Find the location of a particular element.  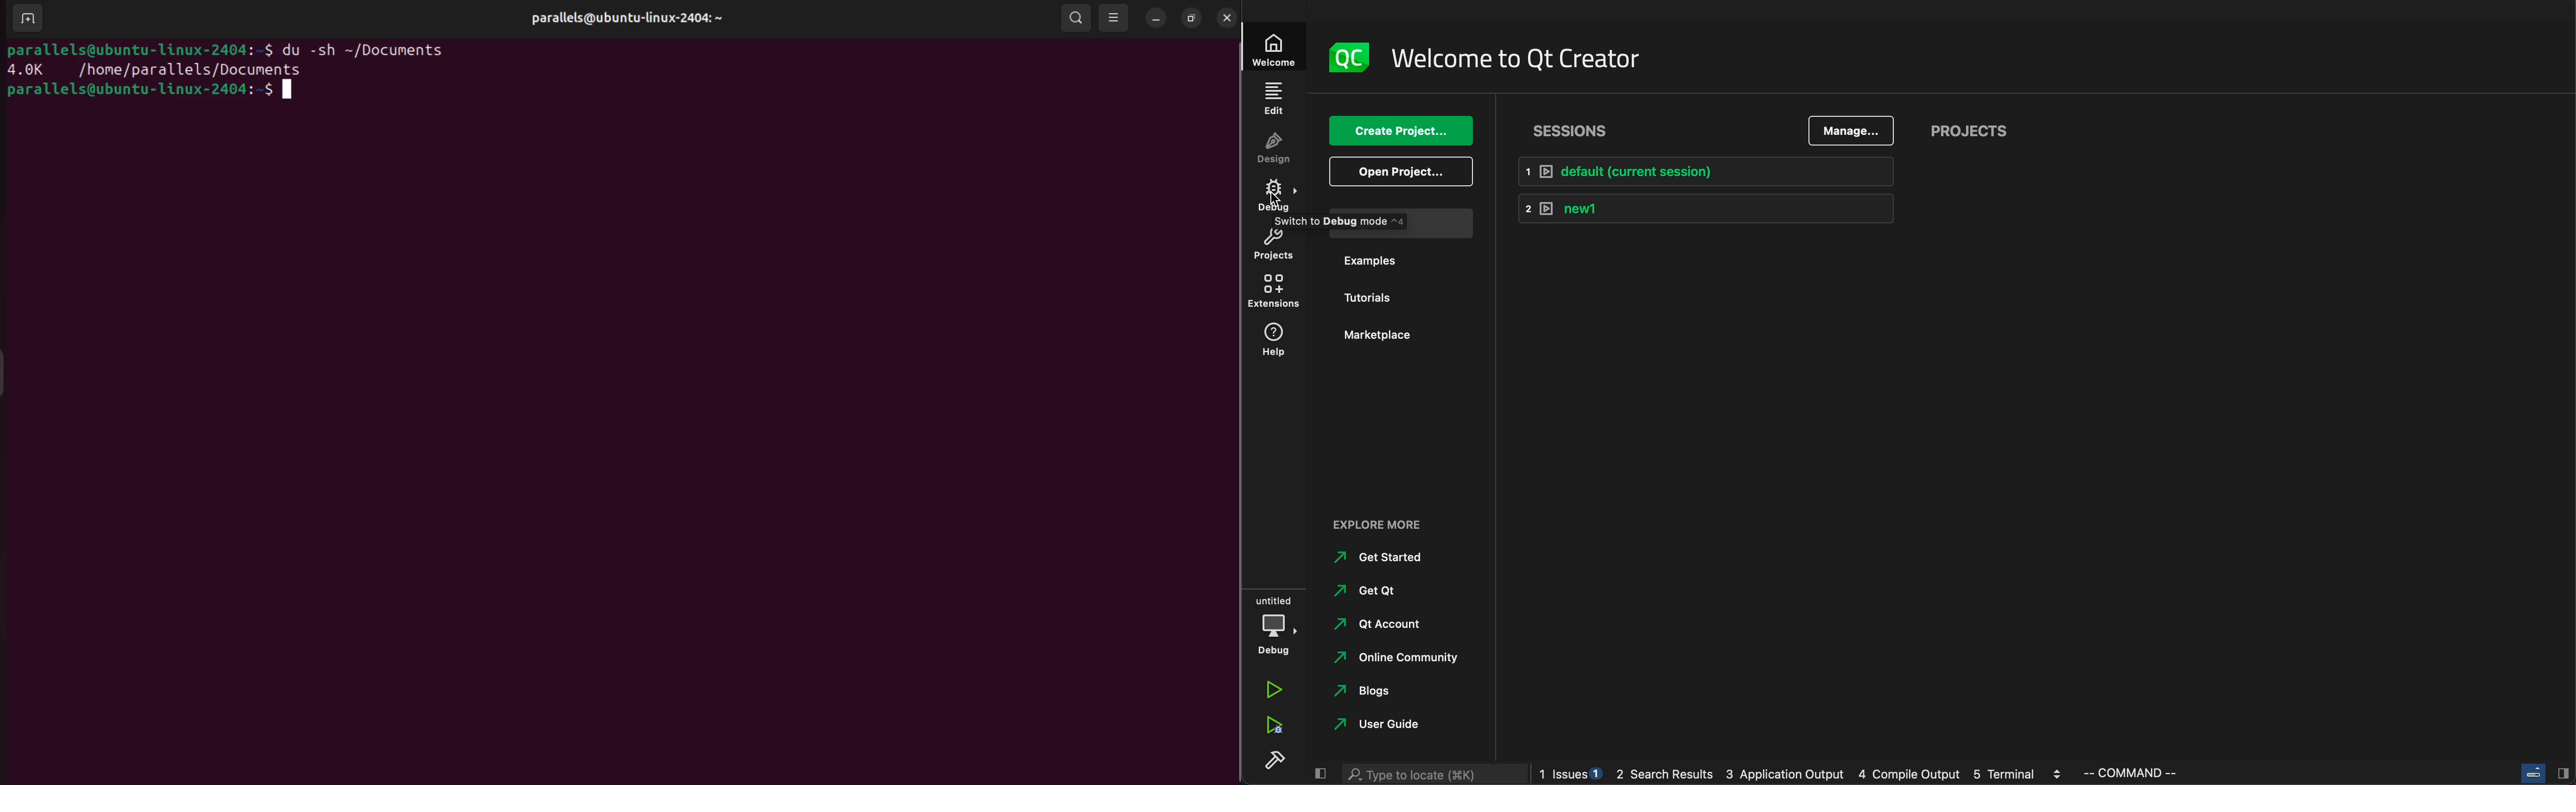

design is located at coordinates (1275, 149).